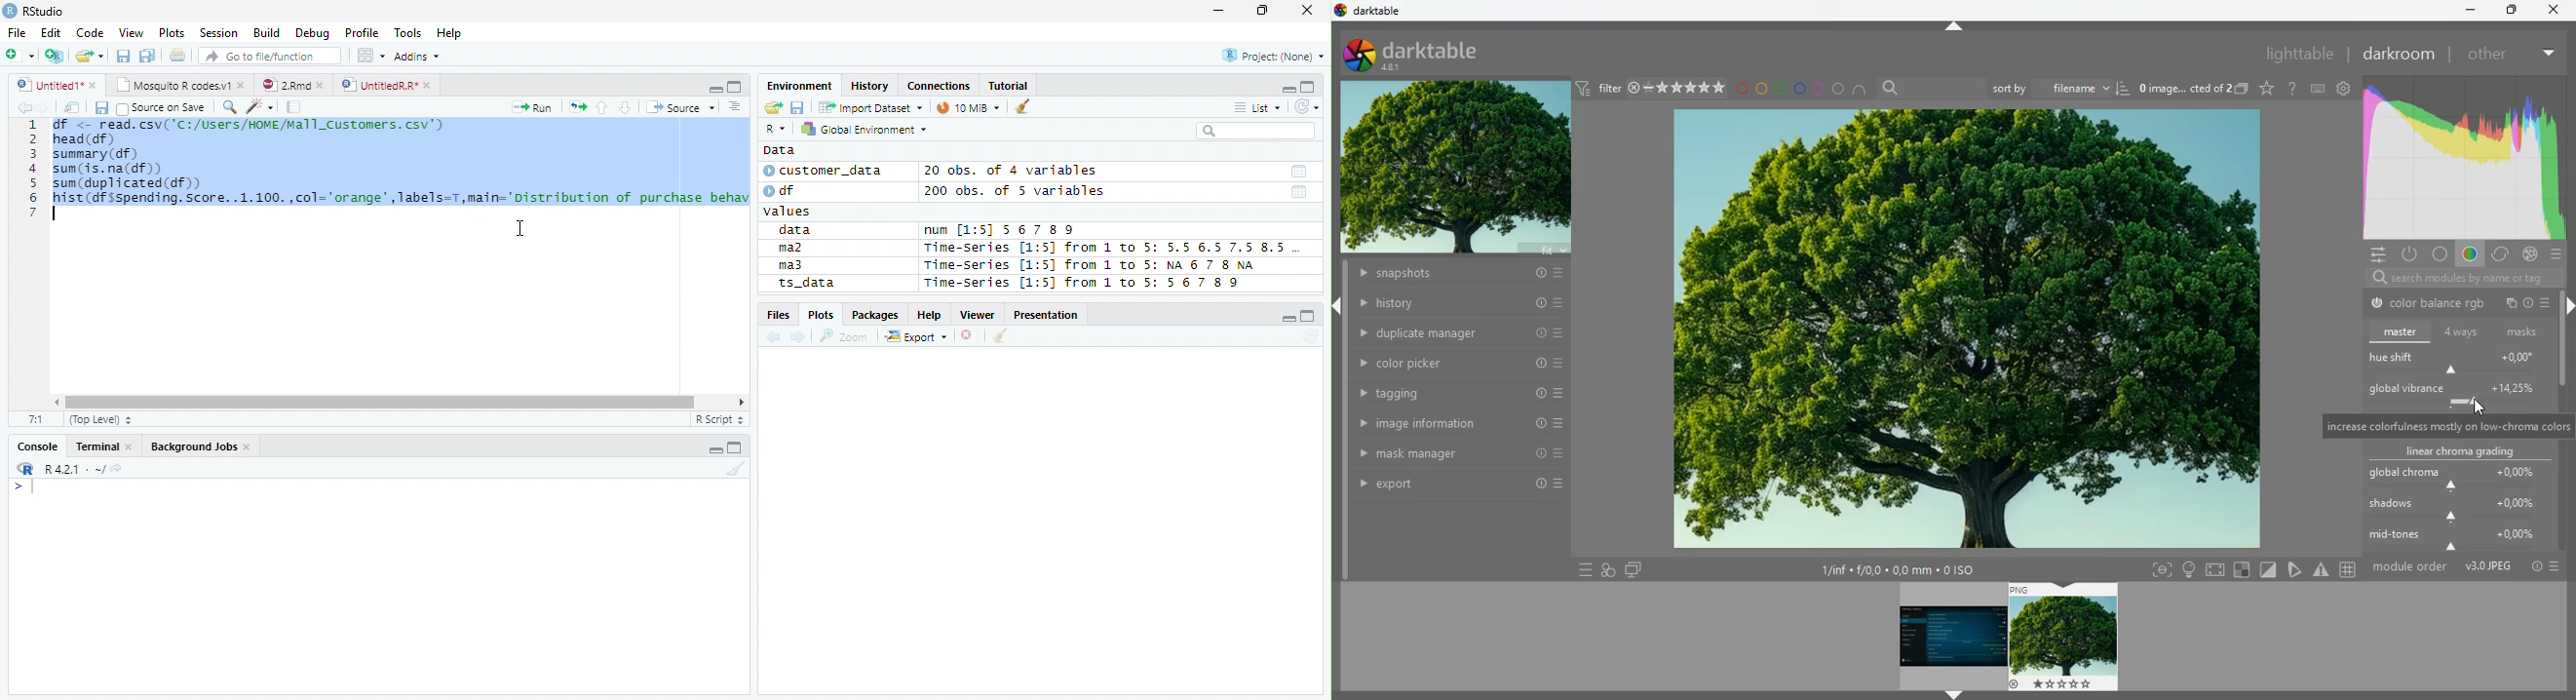  What do you see at coordinates (36, 419) in the screenshot?
I see `1:1` at bounding box center [36, 419].